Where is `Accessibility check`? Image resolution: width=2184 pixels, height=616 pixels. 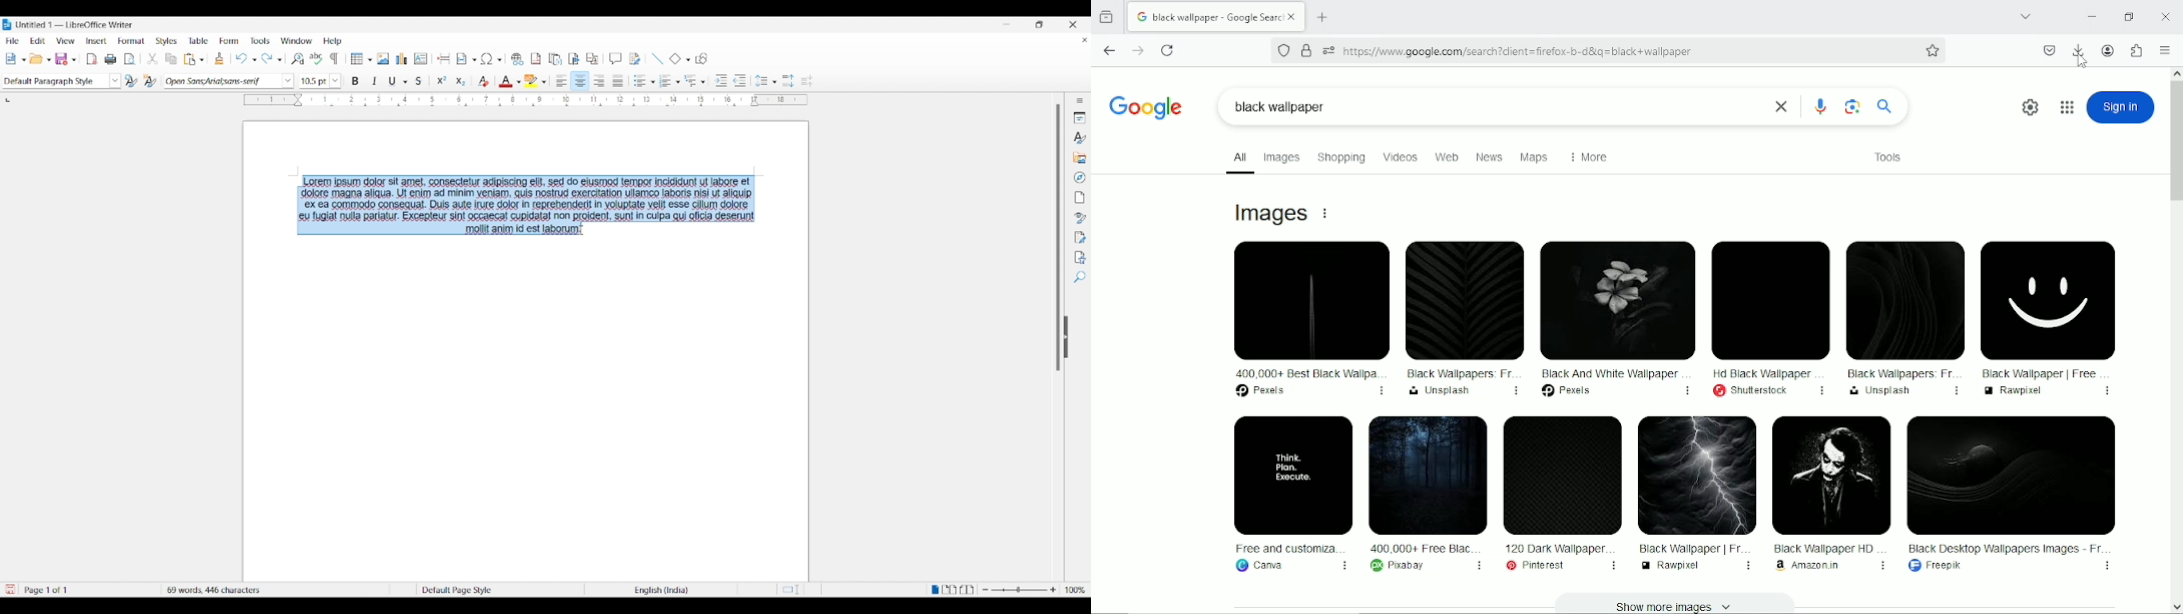 Accessibility check is located at coordinates (1081, 258).